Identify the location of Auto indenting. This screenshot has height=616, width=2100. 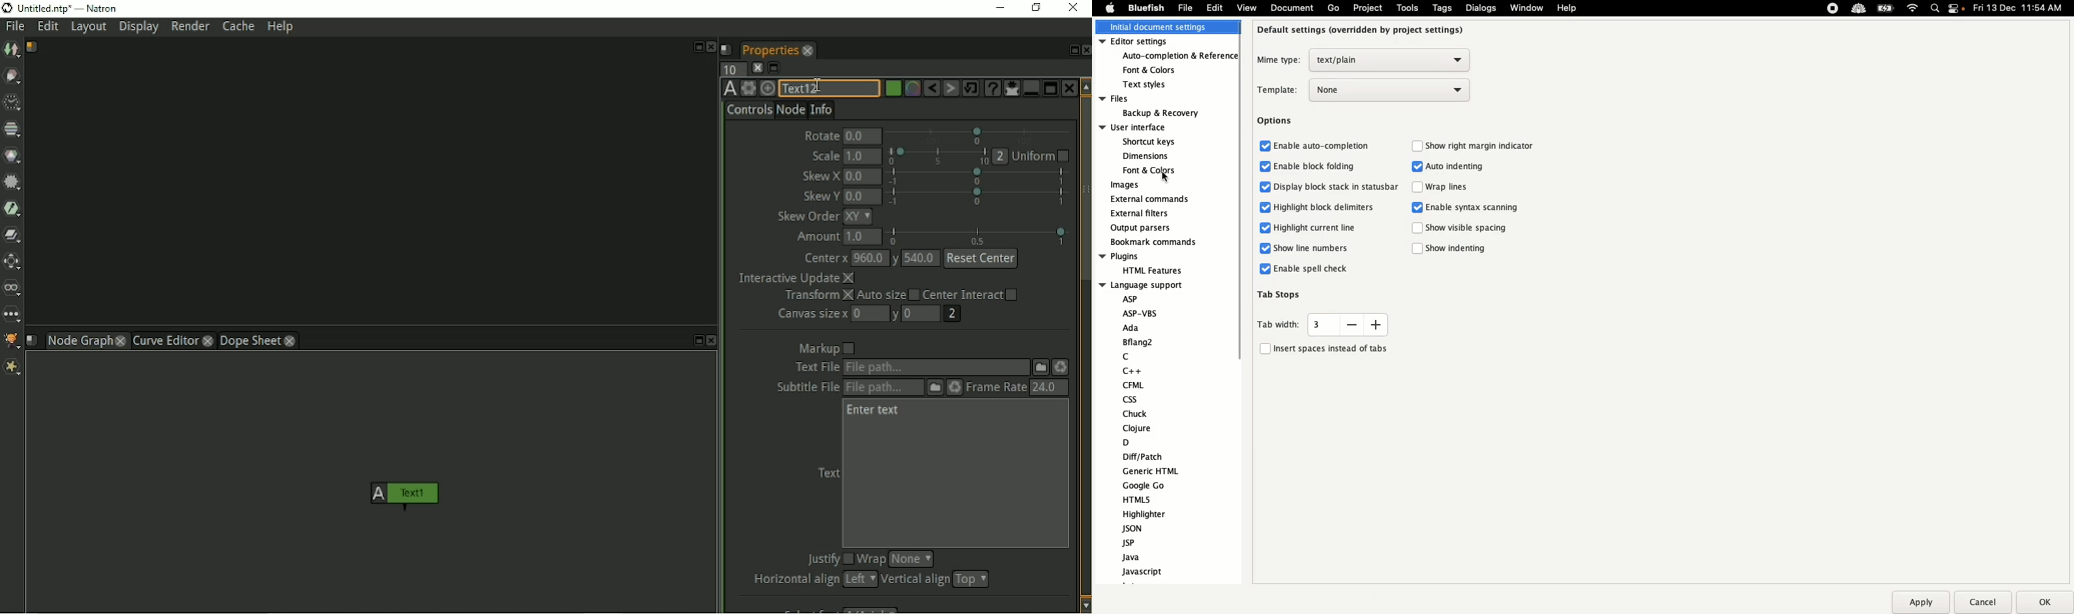
(1451, 167).